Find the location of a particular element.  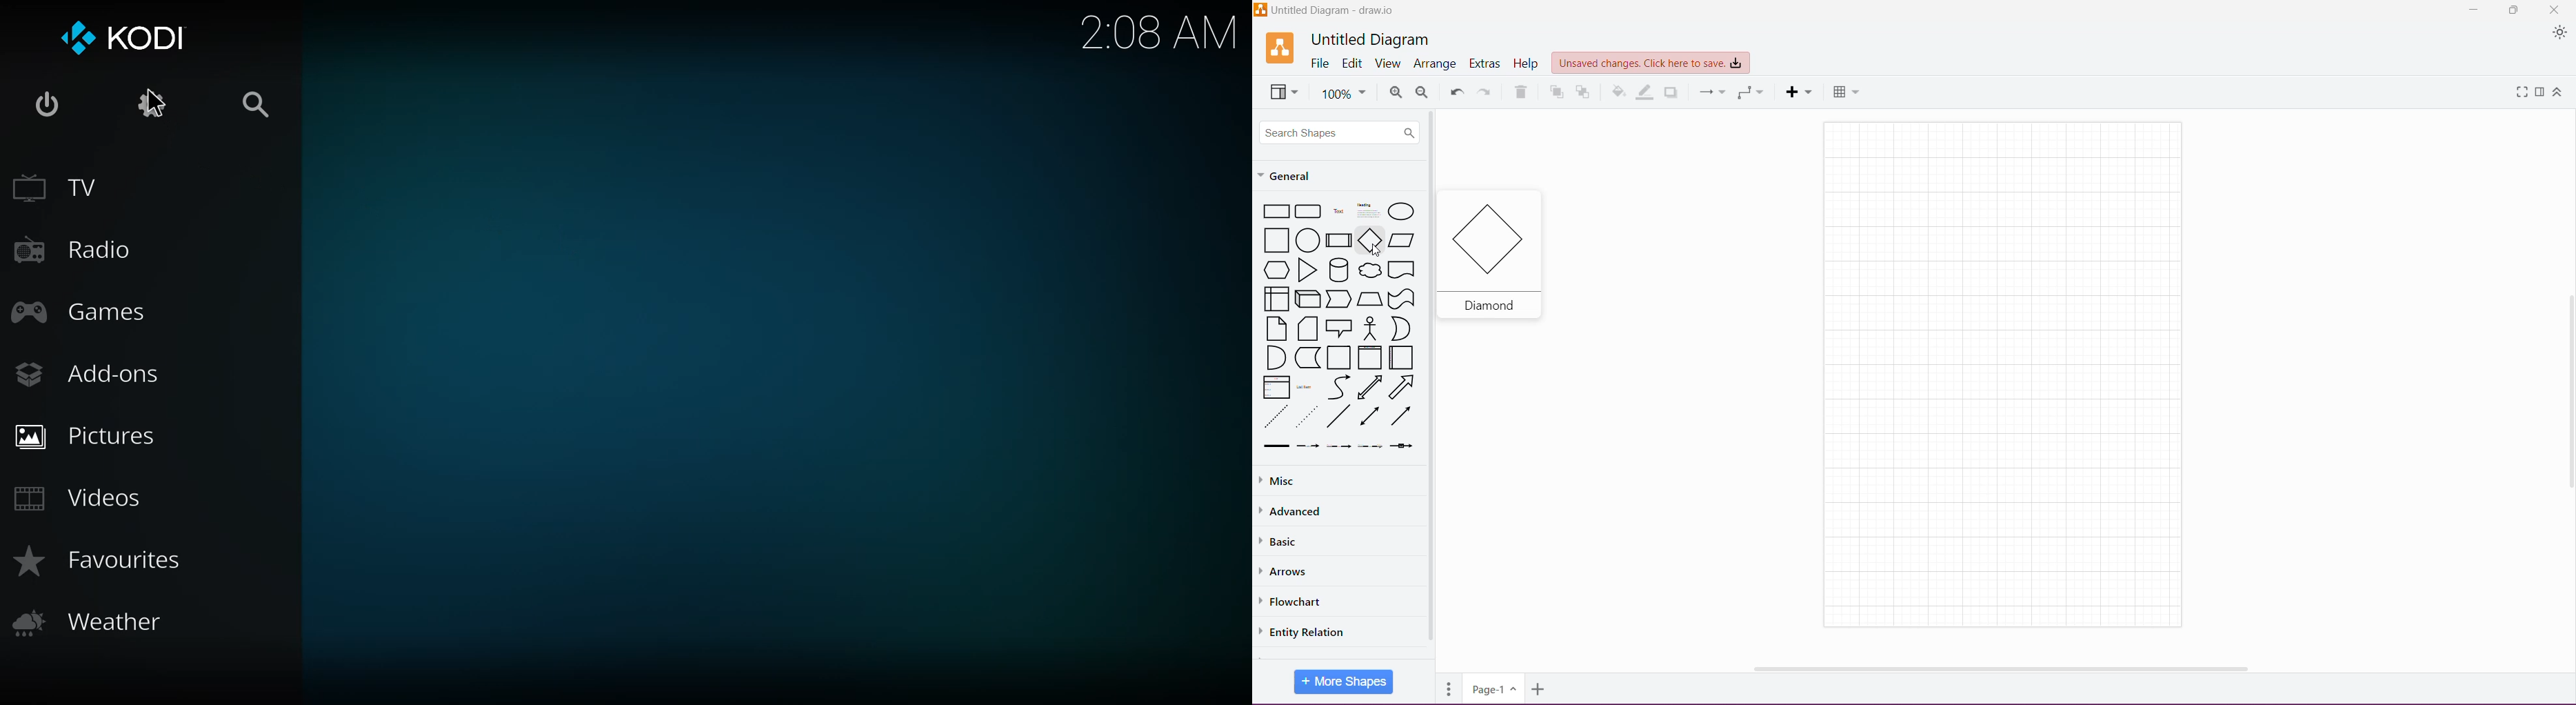

favorites is located at coordinates (96, 561).